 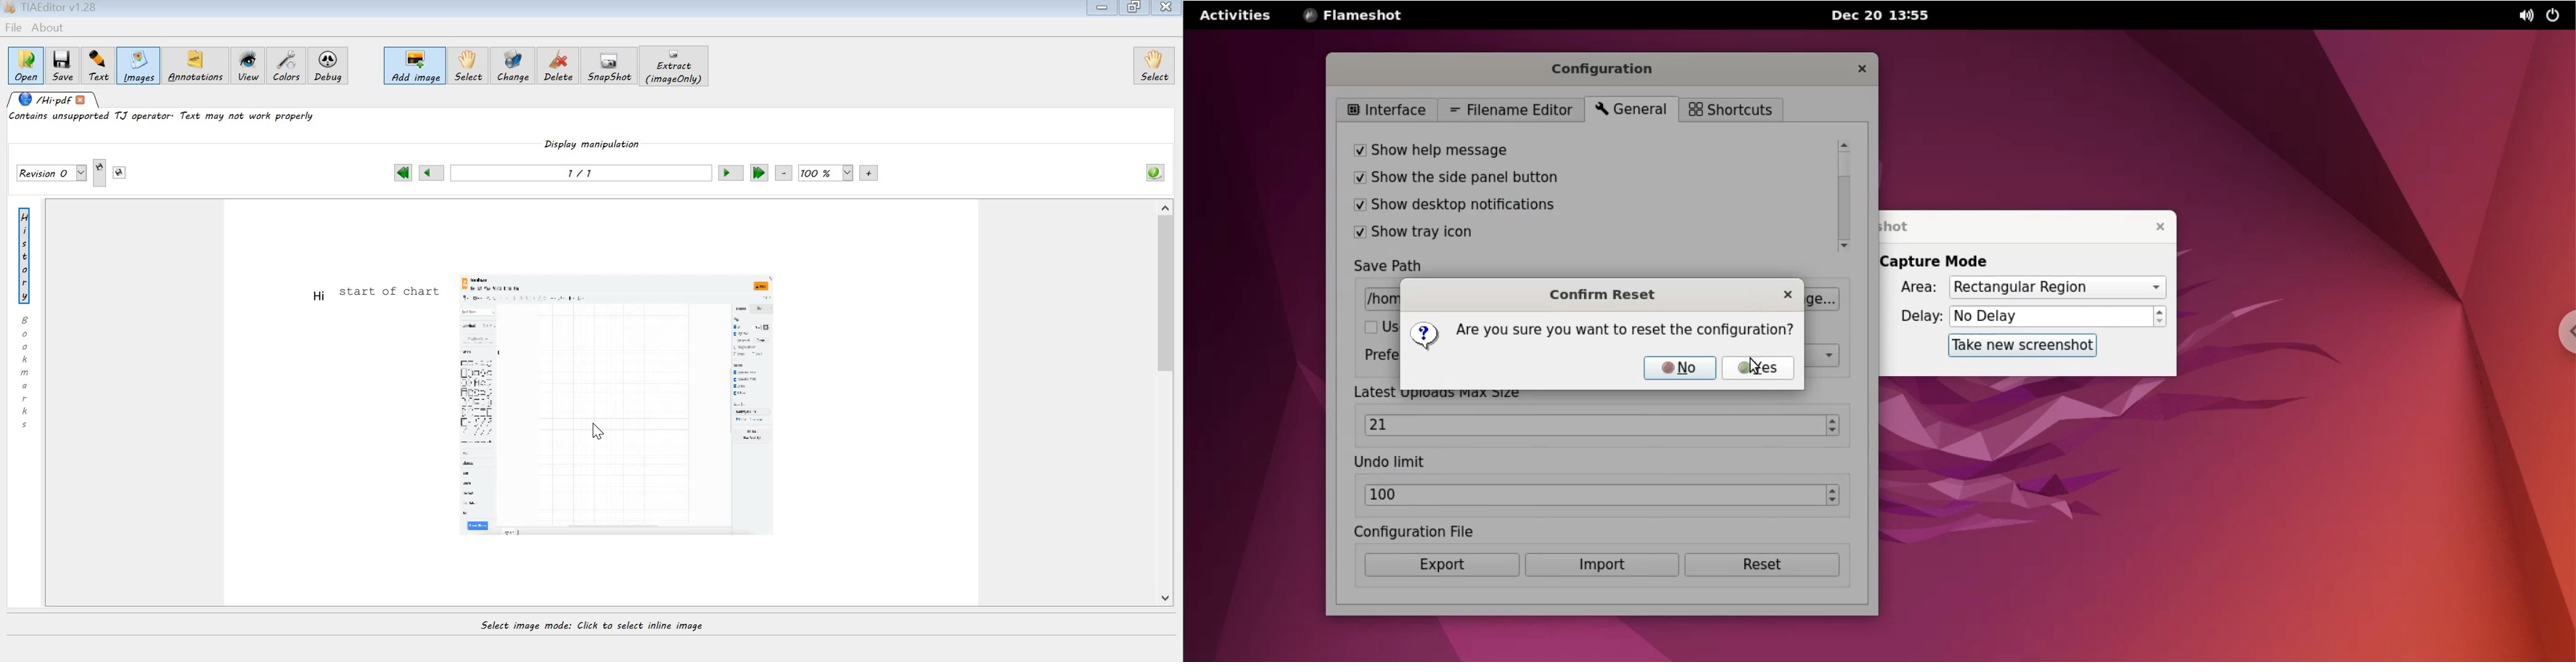 I want to click on undo limit text box, so click(x=1594, y=497).